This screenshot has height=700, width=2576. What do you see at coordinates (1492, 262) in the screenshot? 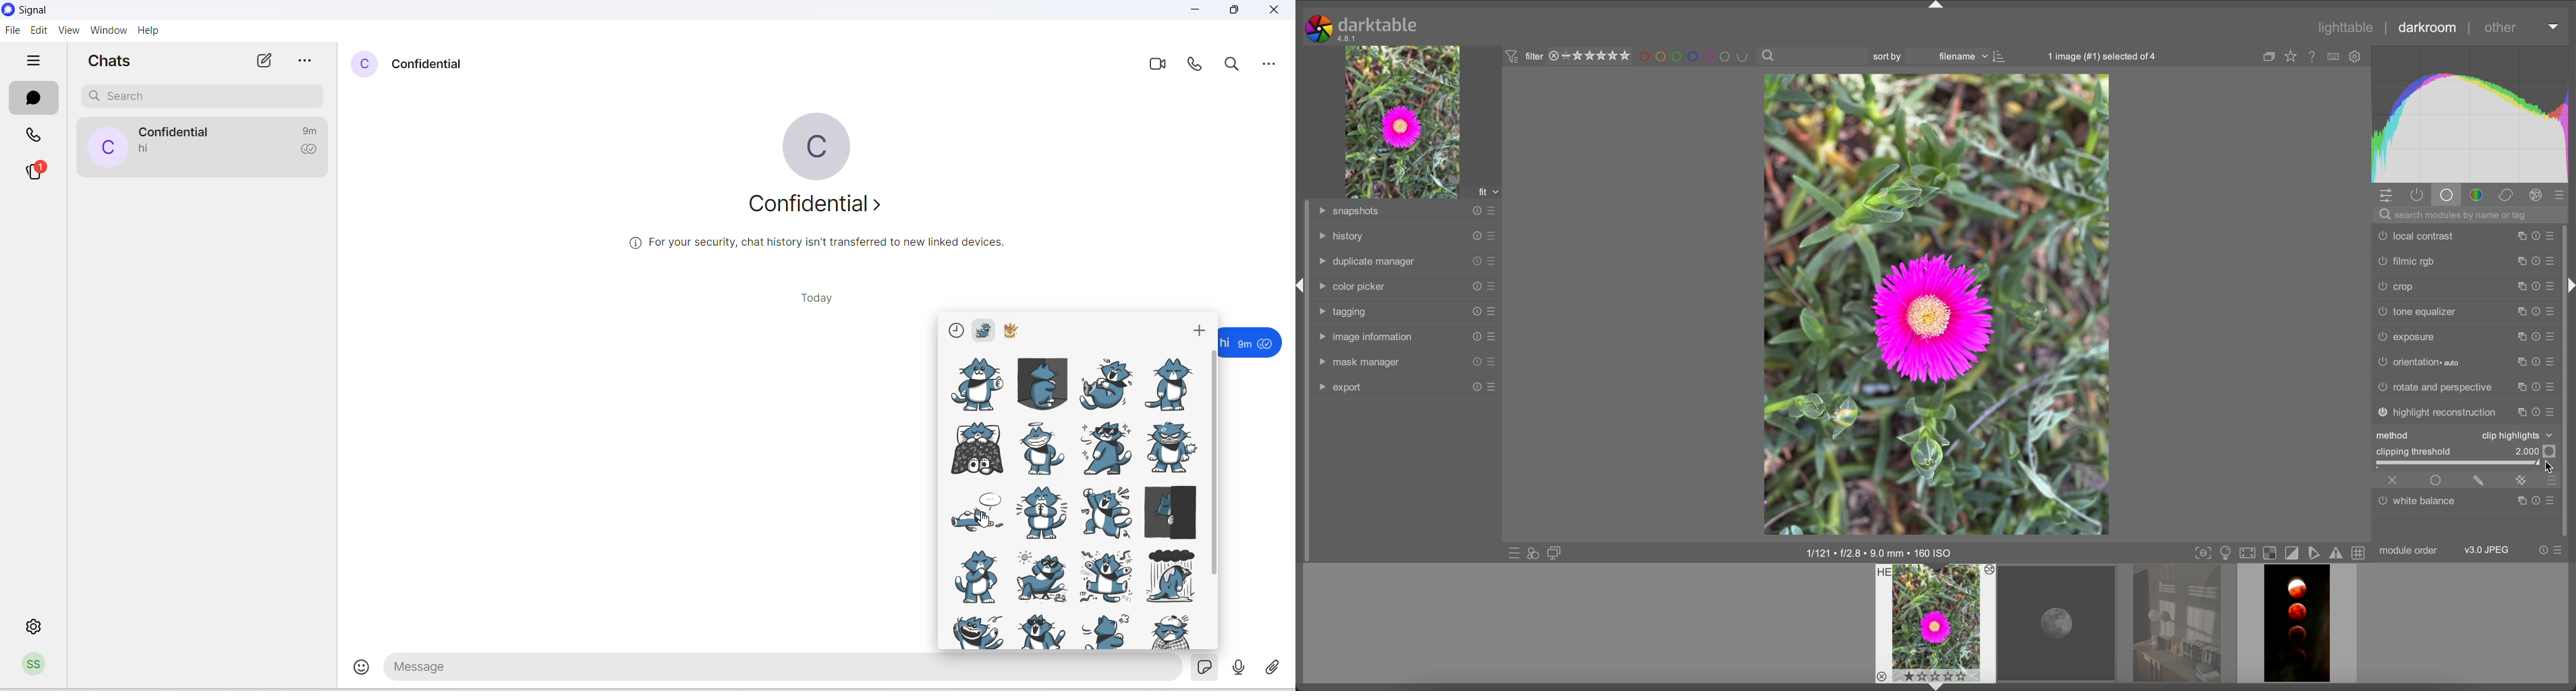
I see `presets` at bounding box center [1492, 262].